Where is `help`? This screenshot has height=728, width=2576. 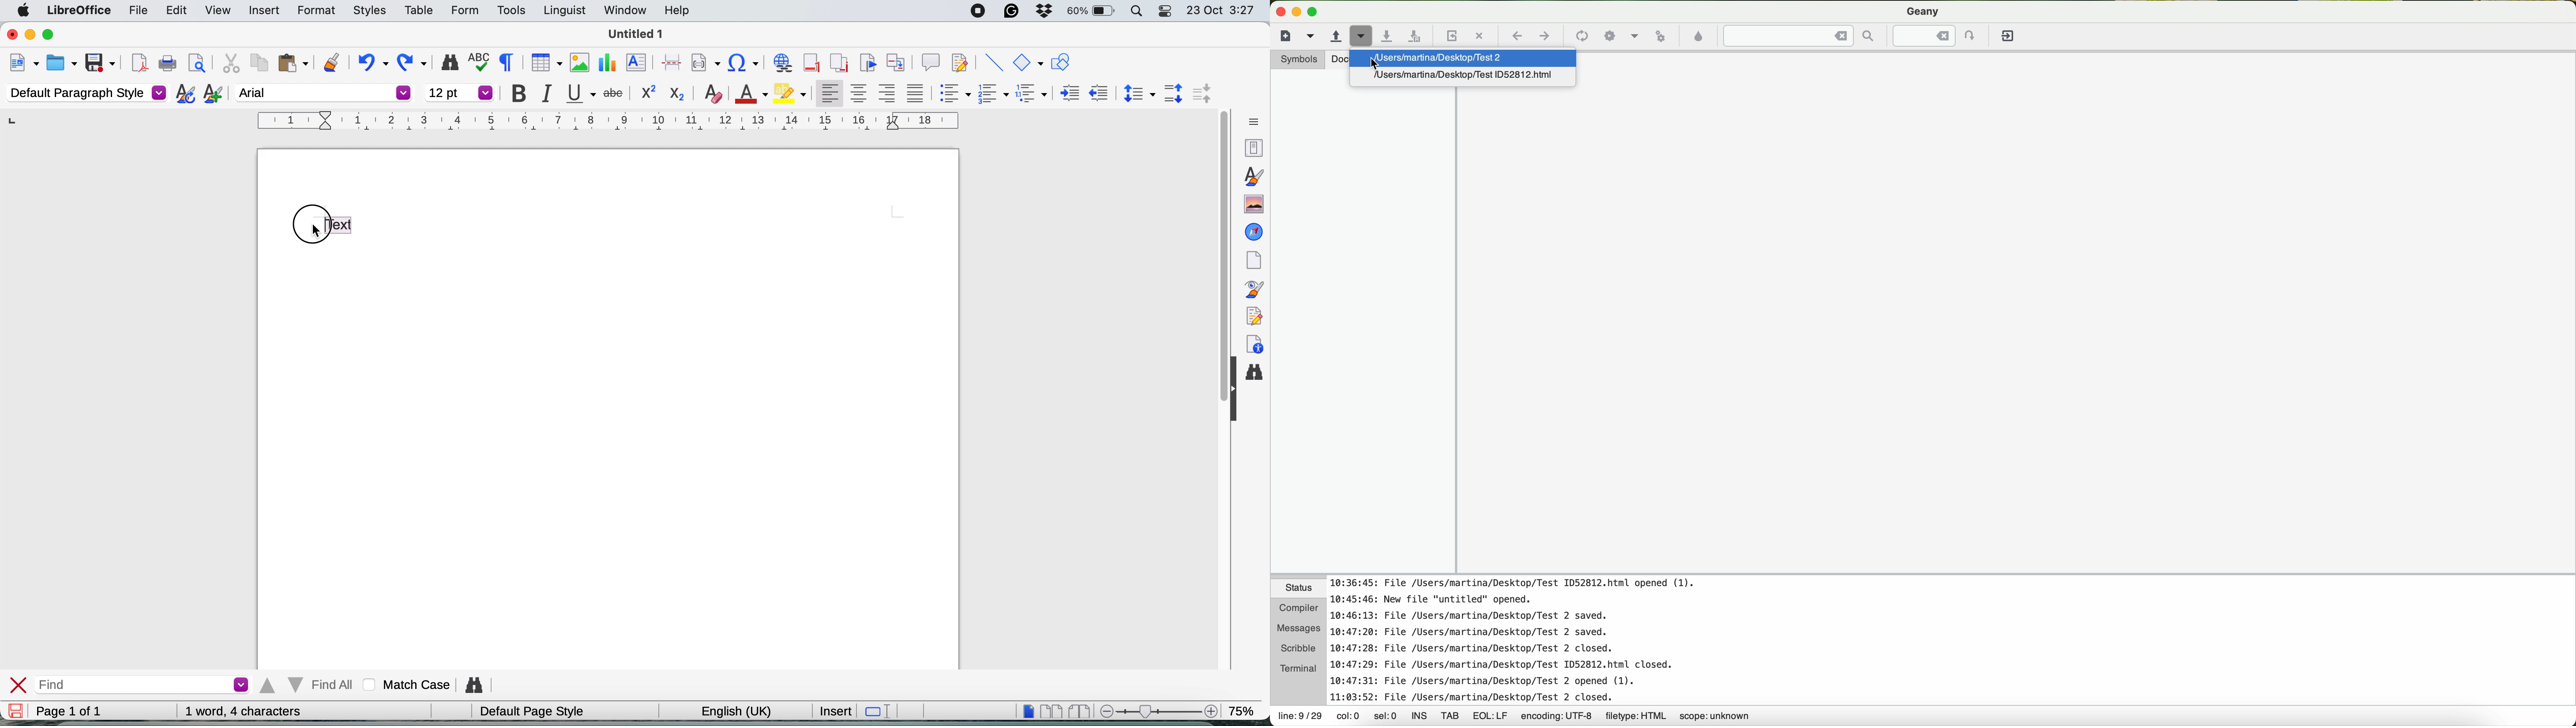 help is located at coordinates (677, 11).